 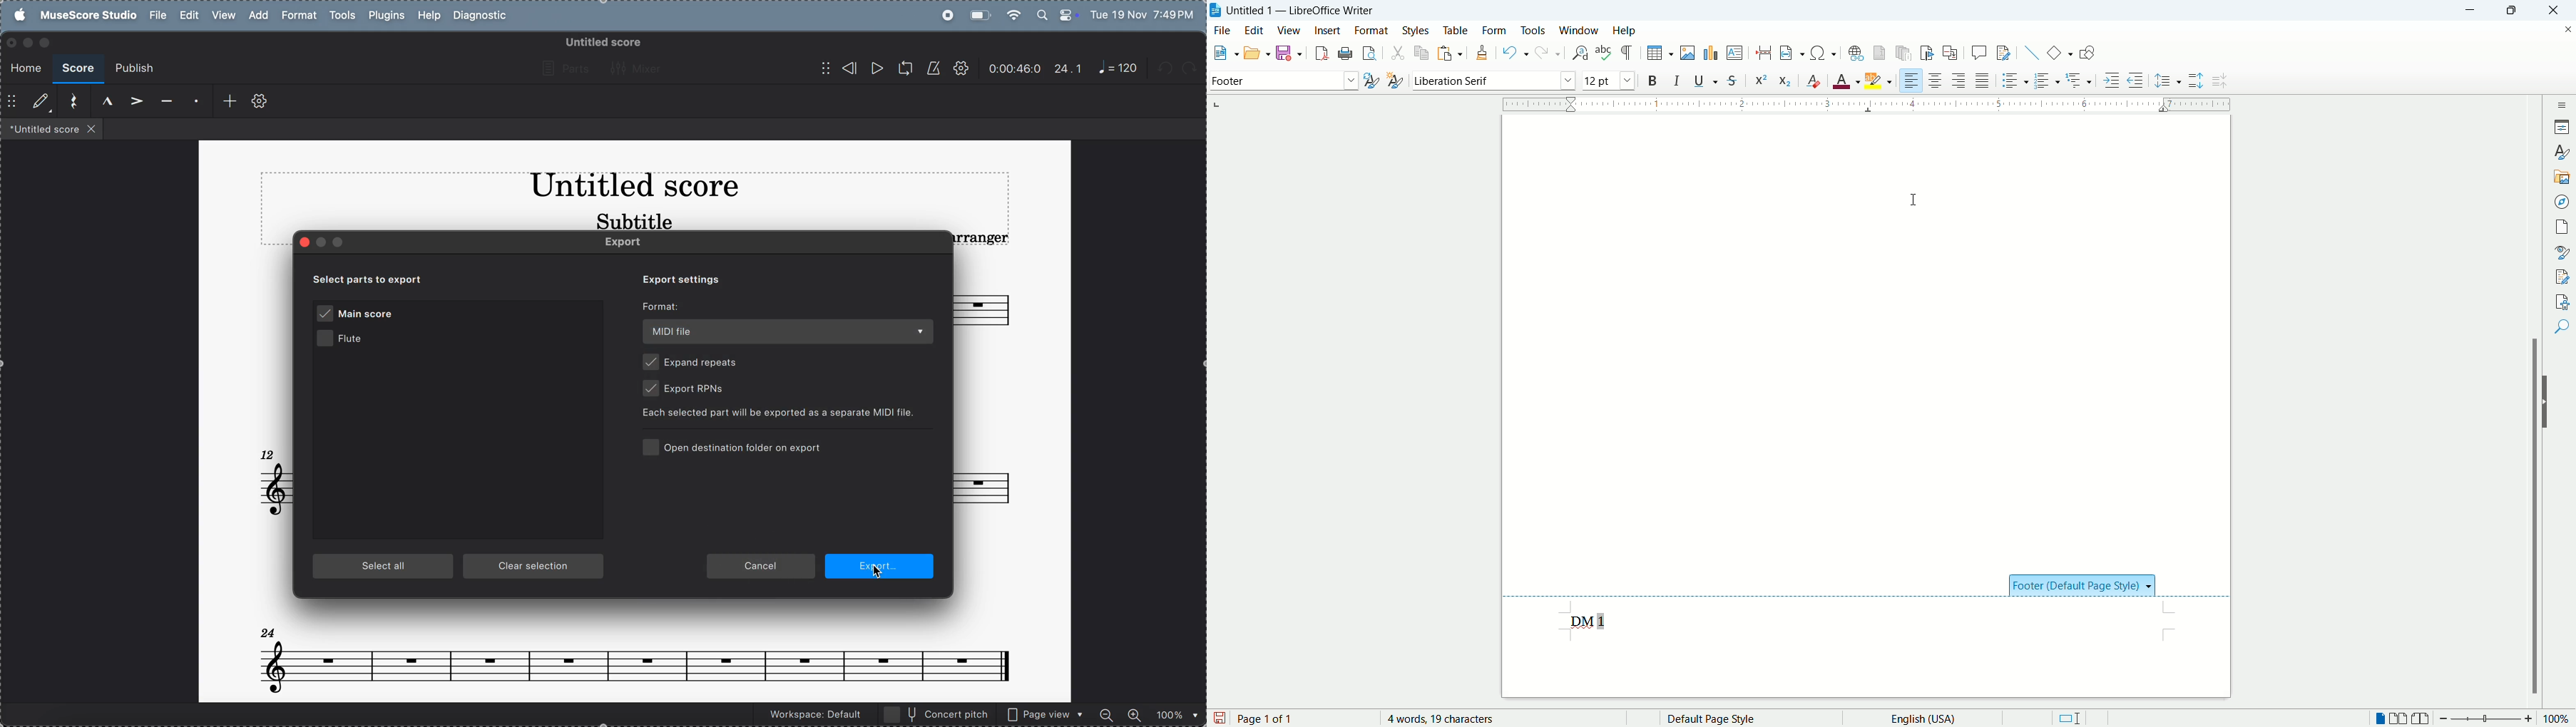 I want to click on gallery, so click(x=2562, y=175).